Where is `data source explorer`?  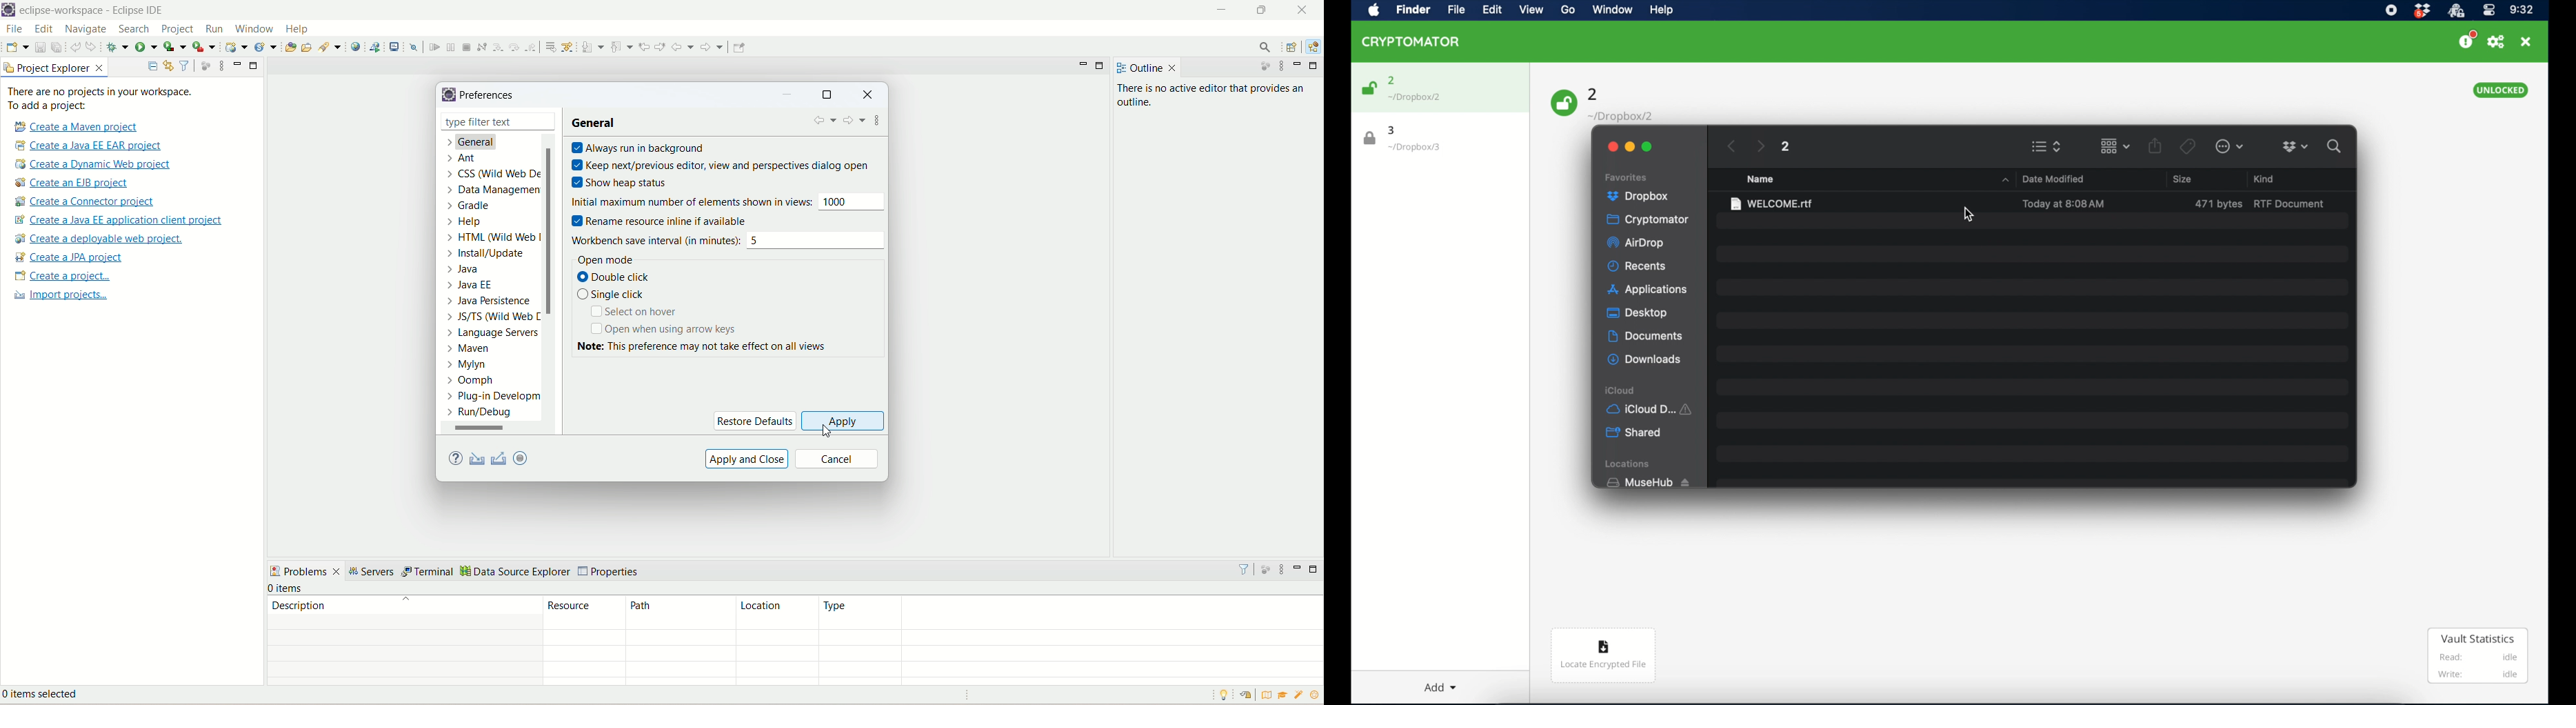 data source explorer is located at coordinates (516, 573).